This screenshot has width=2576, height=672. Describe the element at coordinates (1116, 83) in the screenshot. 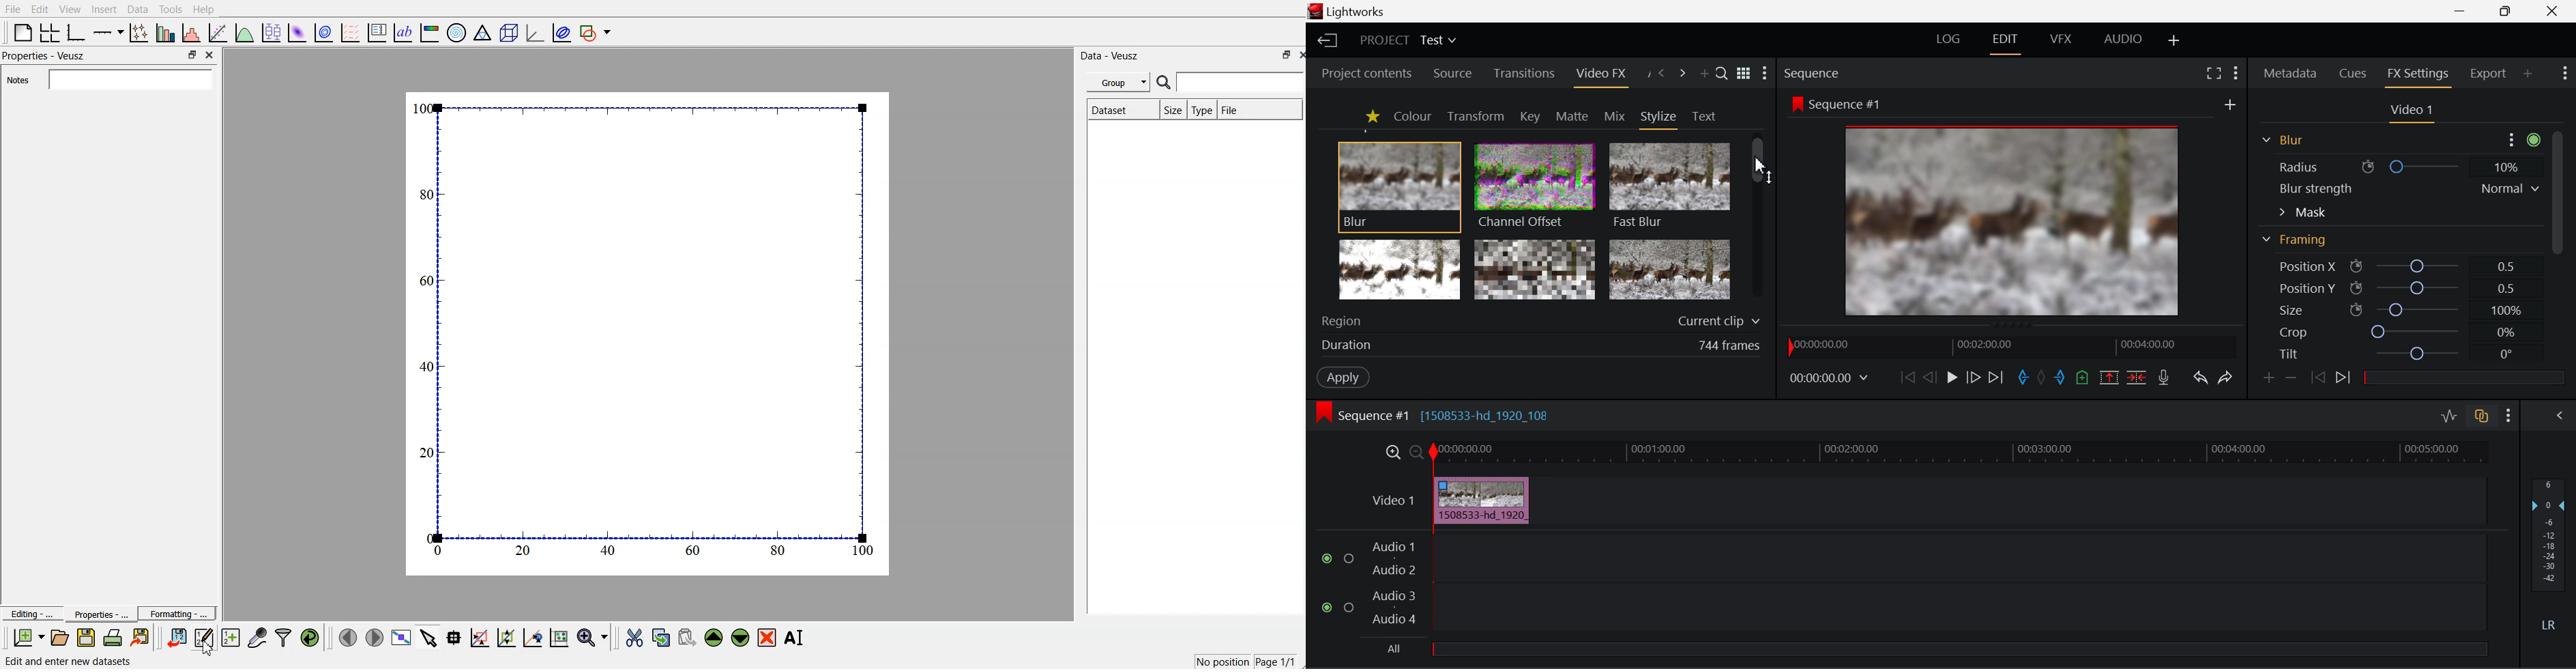

I see `Group` at that location.